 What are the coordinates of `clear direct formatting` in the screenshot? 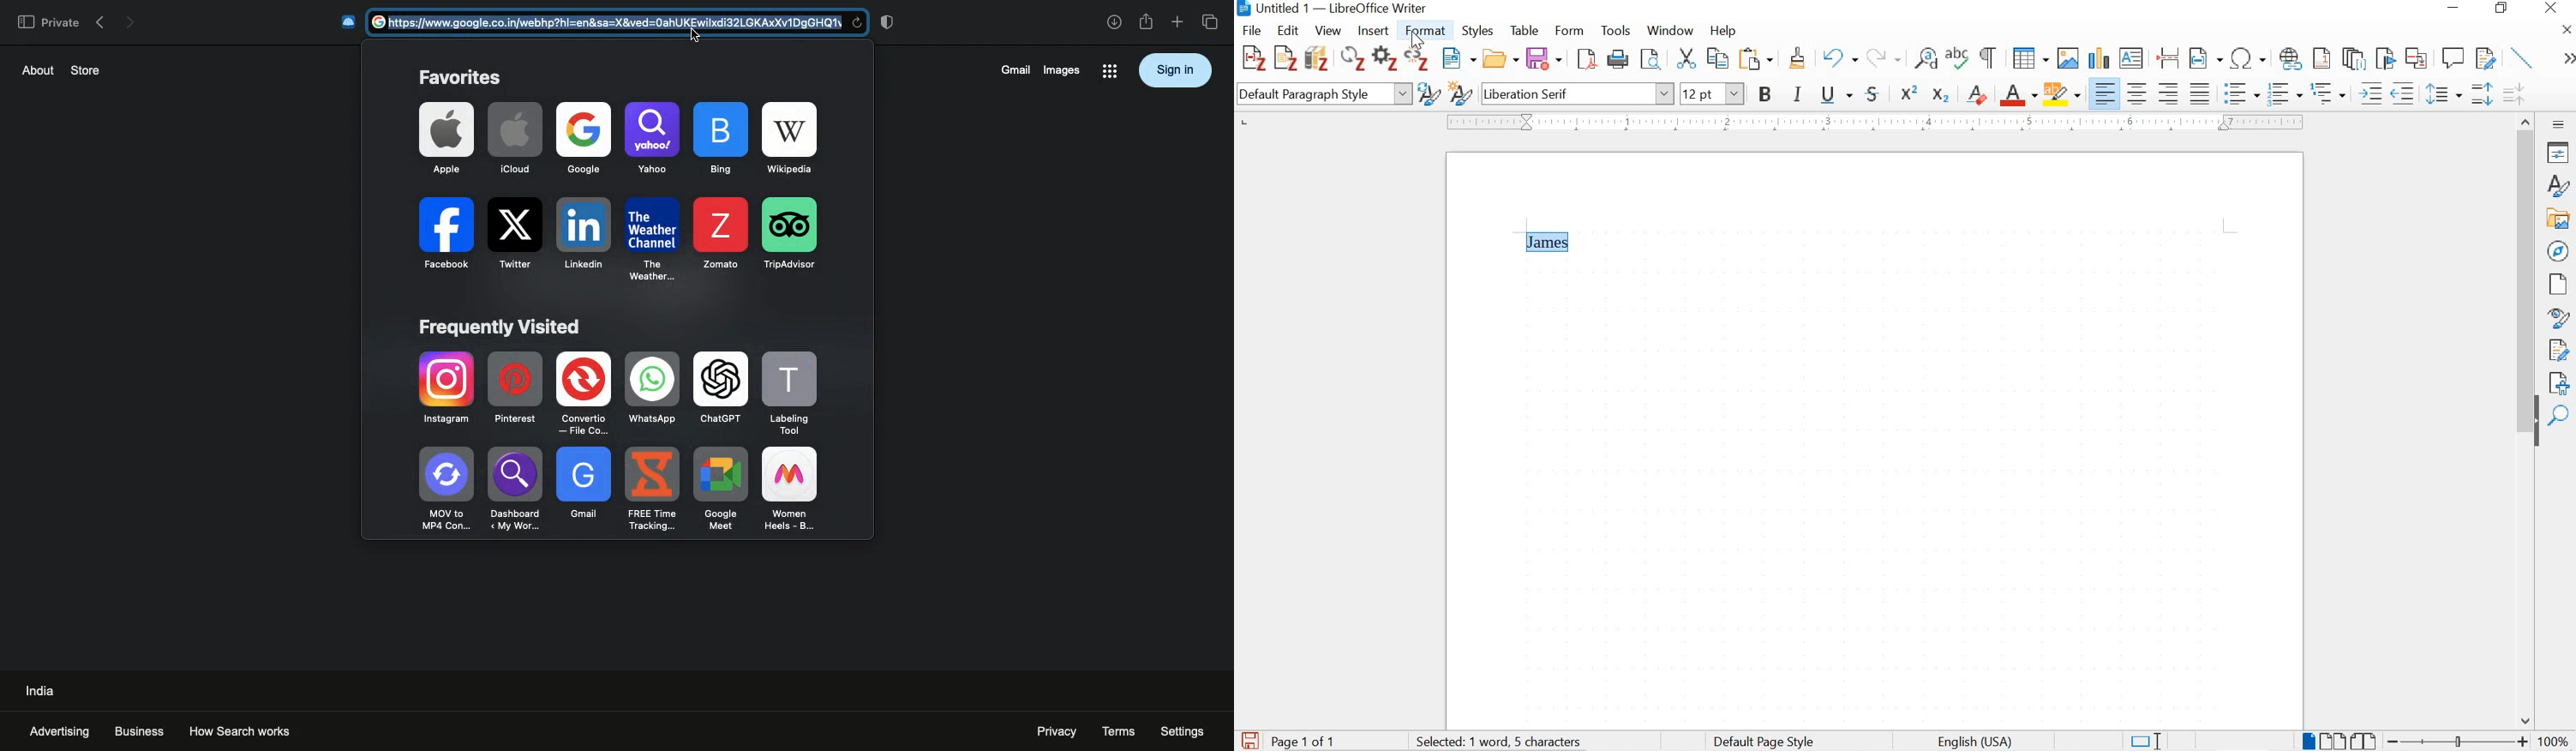 It's located at (1978, 93).